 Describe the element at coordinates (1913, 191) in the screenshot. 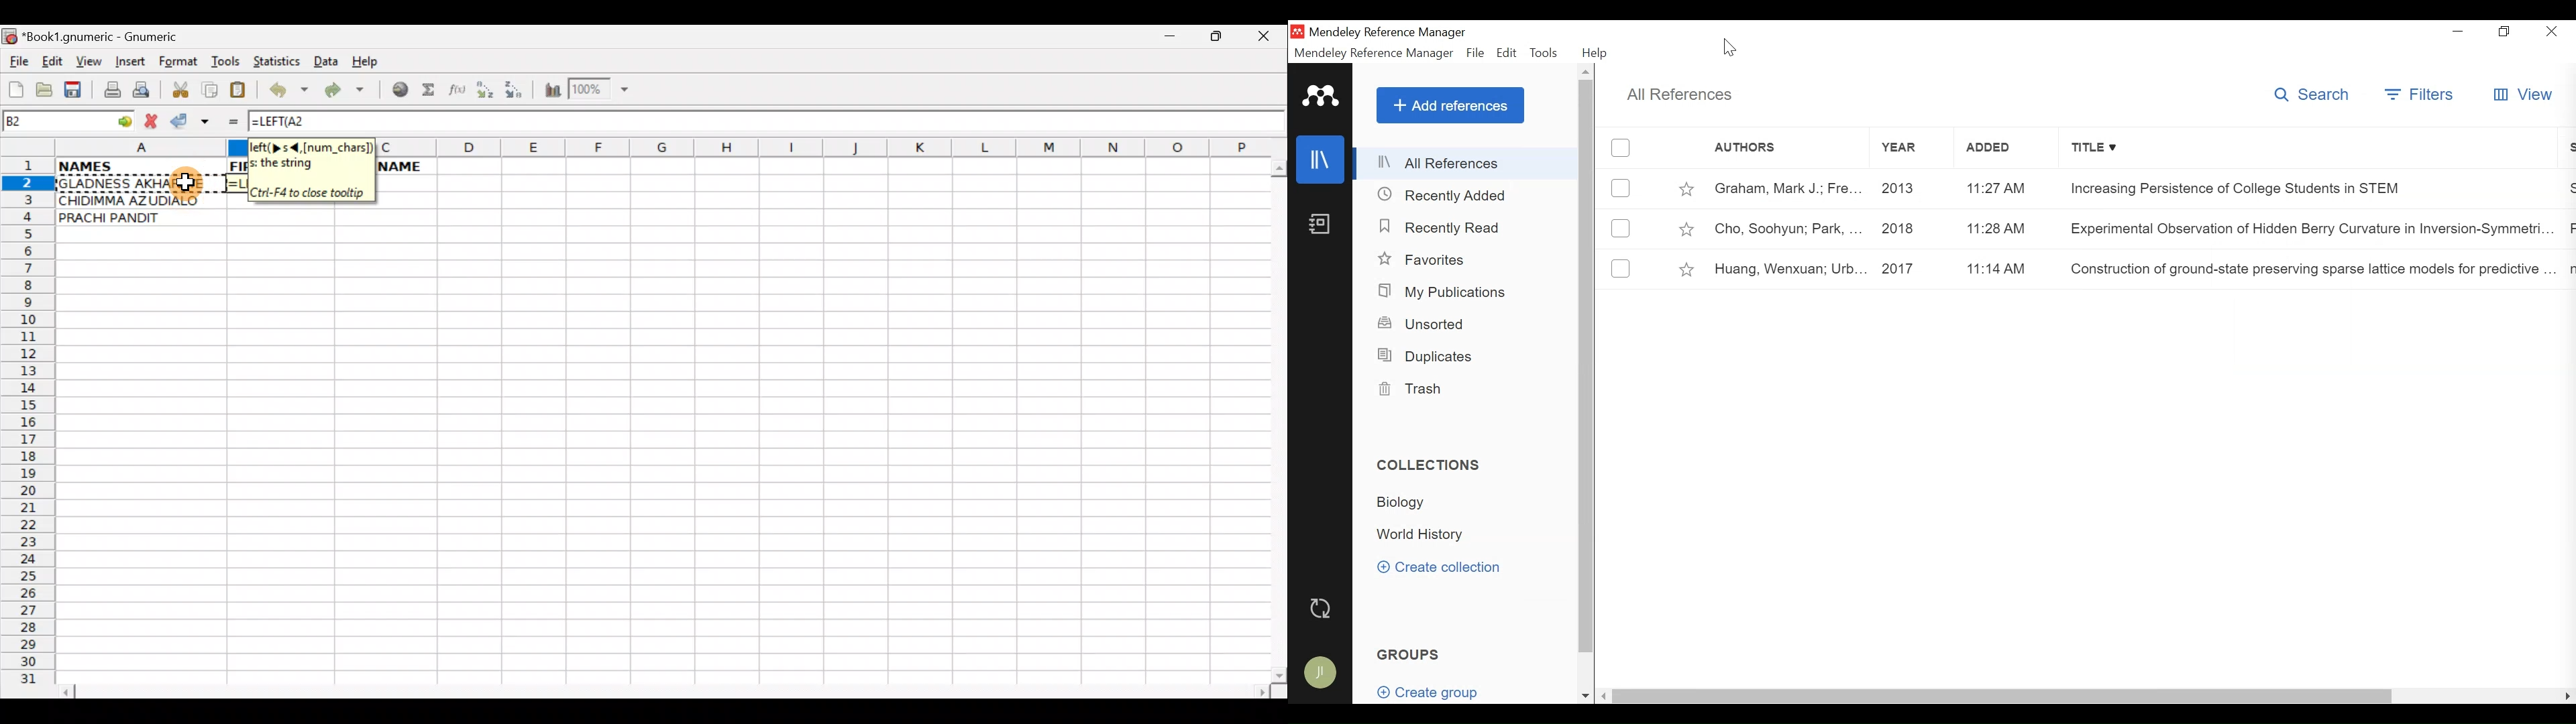

I see `Year` at that location.